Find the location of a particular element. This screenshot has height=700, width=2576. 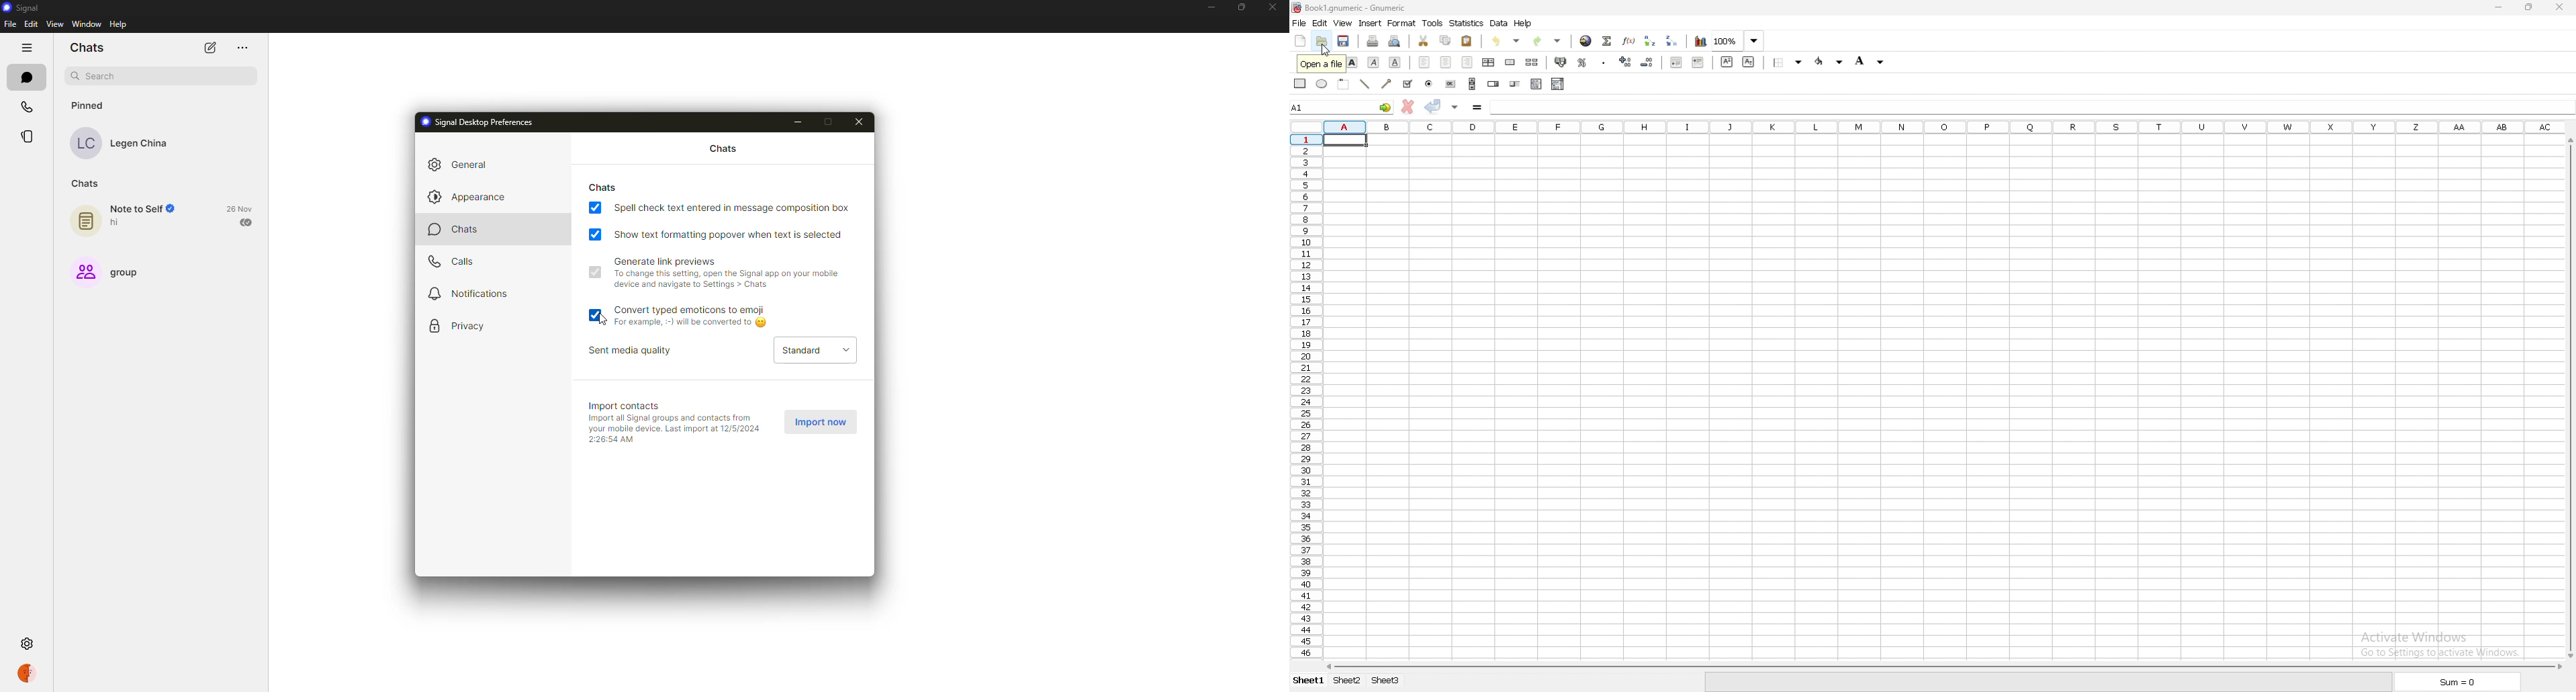

save is located at coordinates (1344, 41).